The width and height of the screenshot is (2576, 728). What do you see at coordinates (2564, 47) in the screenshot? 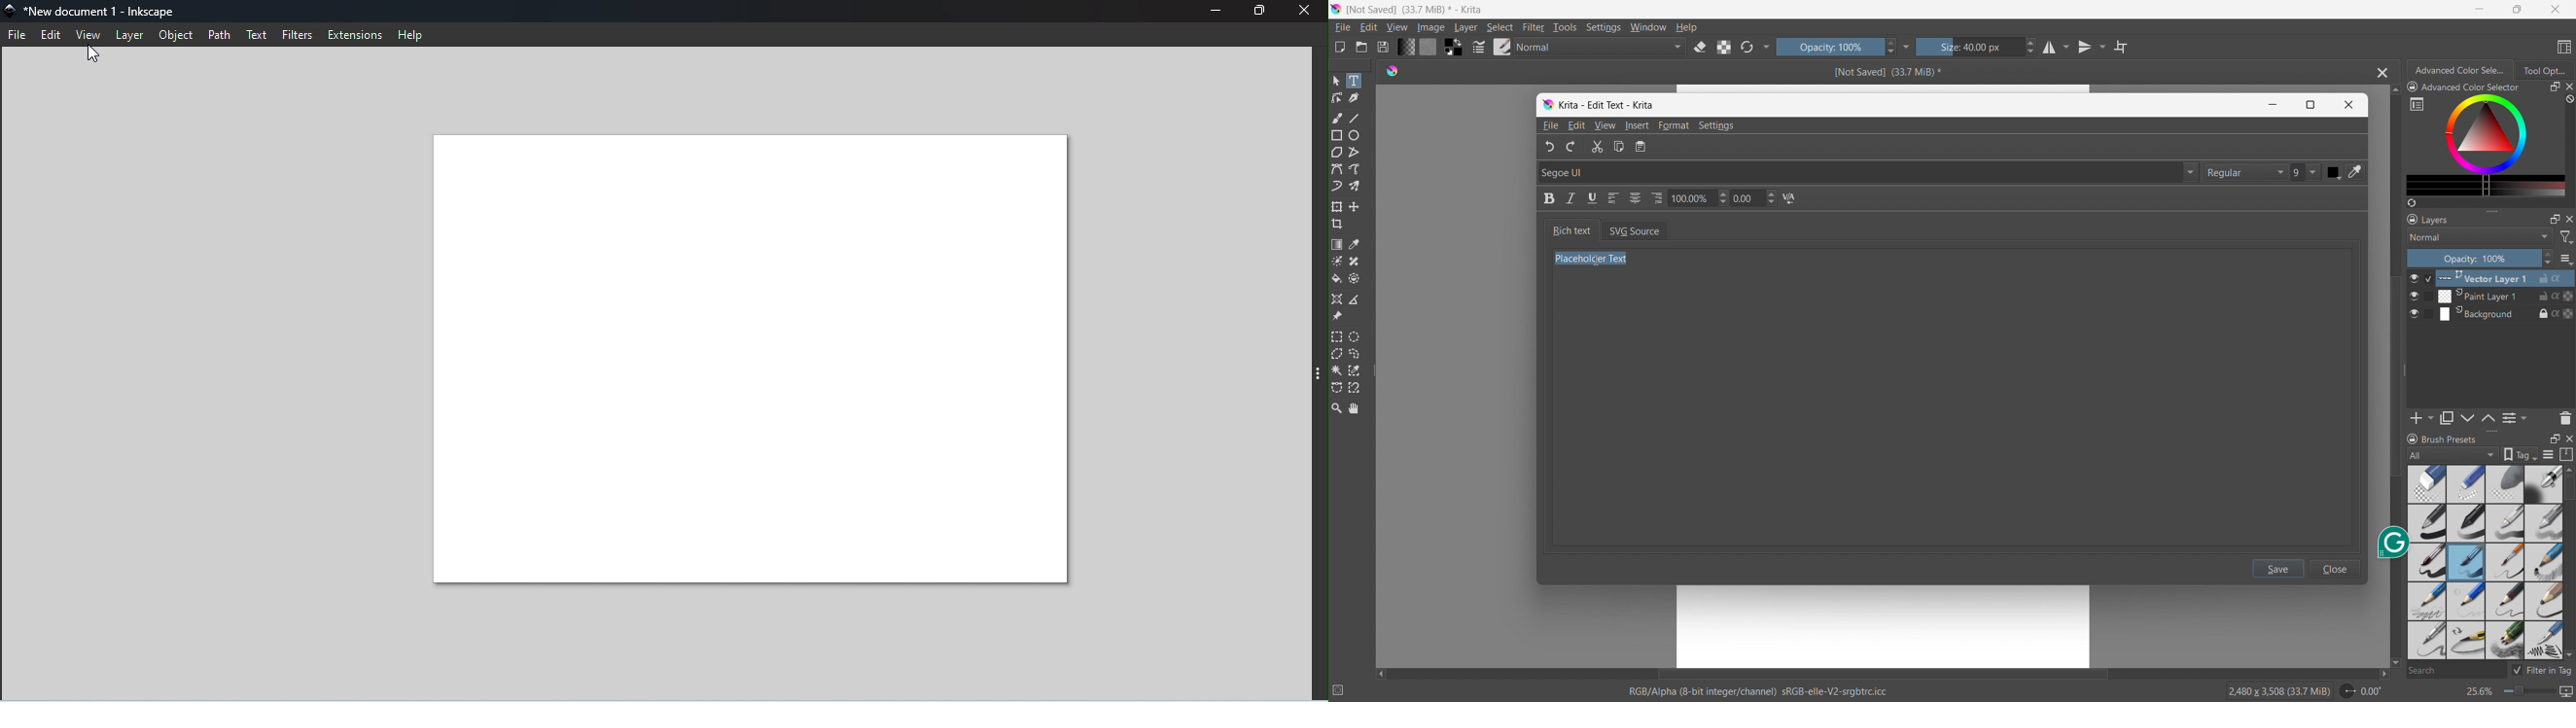
I see `choose workspace` at bounding box center [2564, 47].